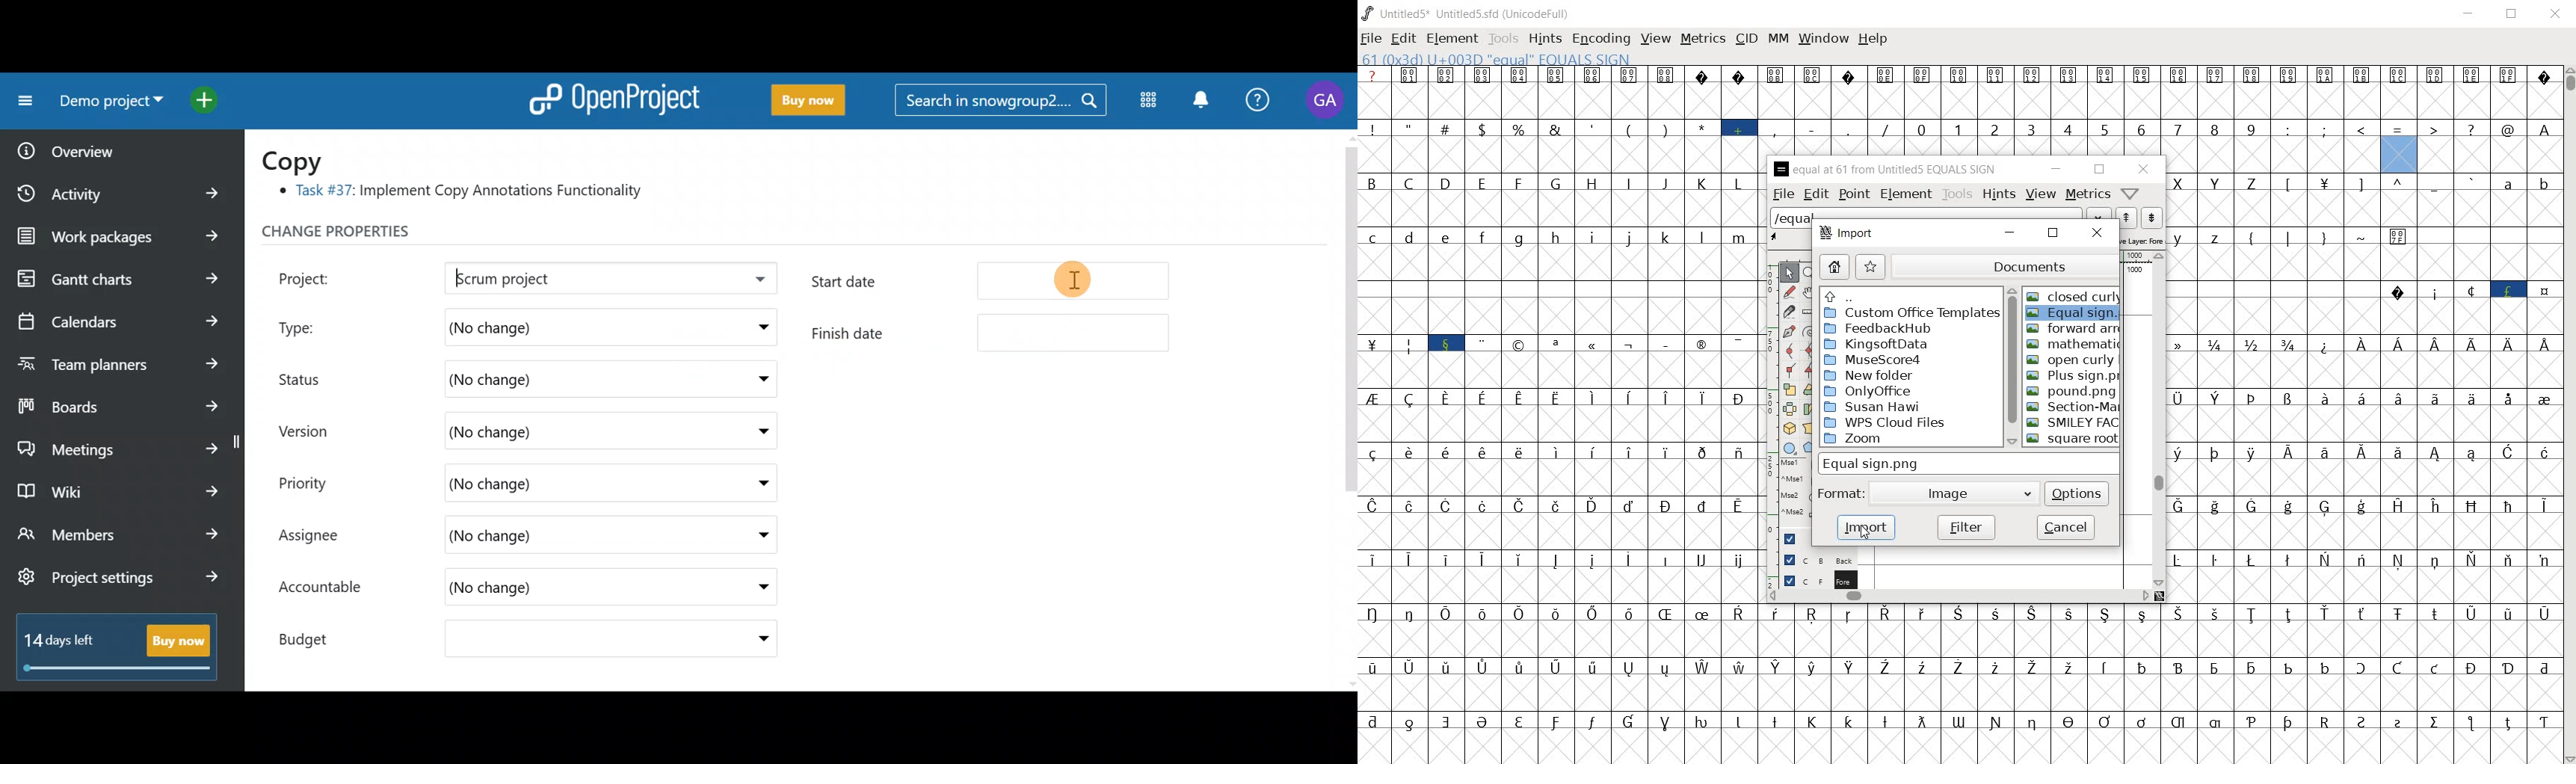 The height and width of the screenshot is (784, 2576). What do you see at coordinates (1326, 100) in the screenshot?
I see `Account name` at bounding box center [1326, 100].